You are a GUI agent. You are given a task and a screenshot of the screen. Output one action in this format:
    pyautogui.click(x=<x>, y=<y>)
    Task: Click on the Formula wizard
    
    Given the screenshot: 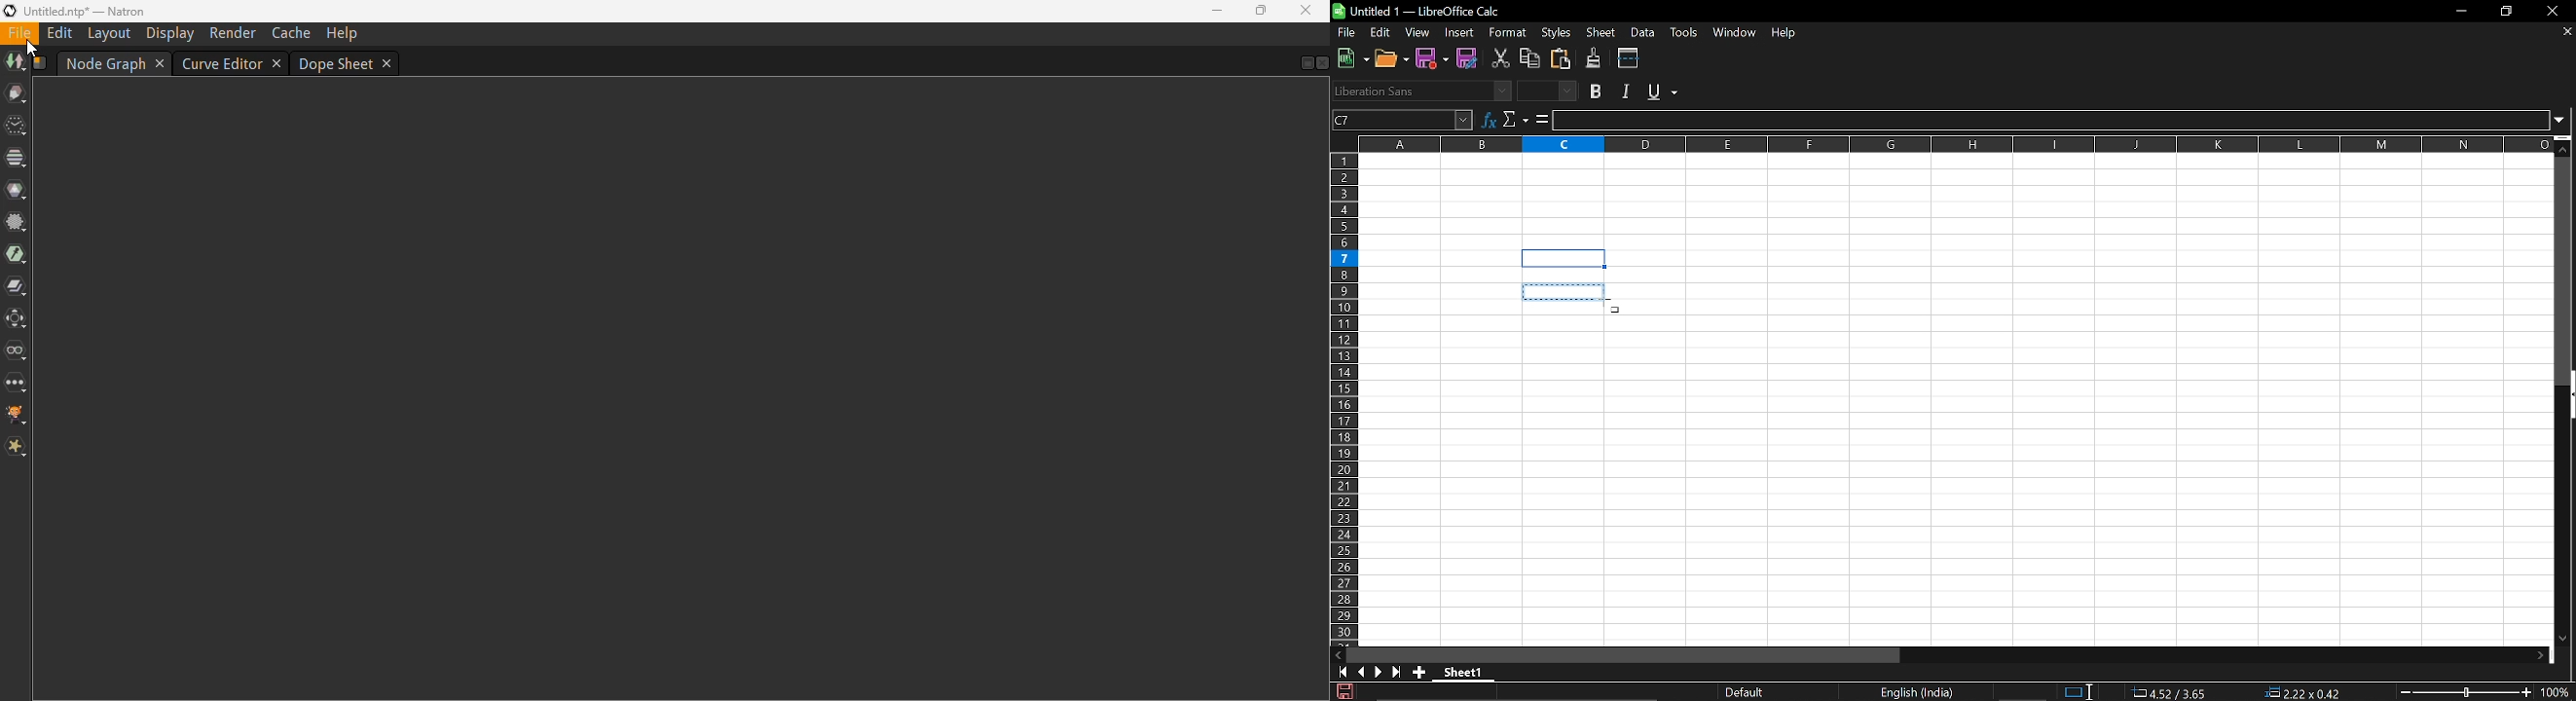 What is the action you would take?
    pyautogui.click(x=1489, y=118)
    